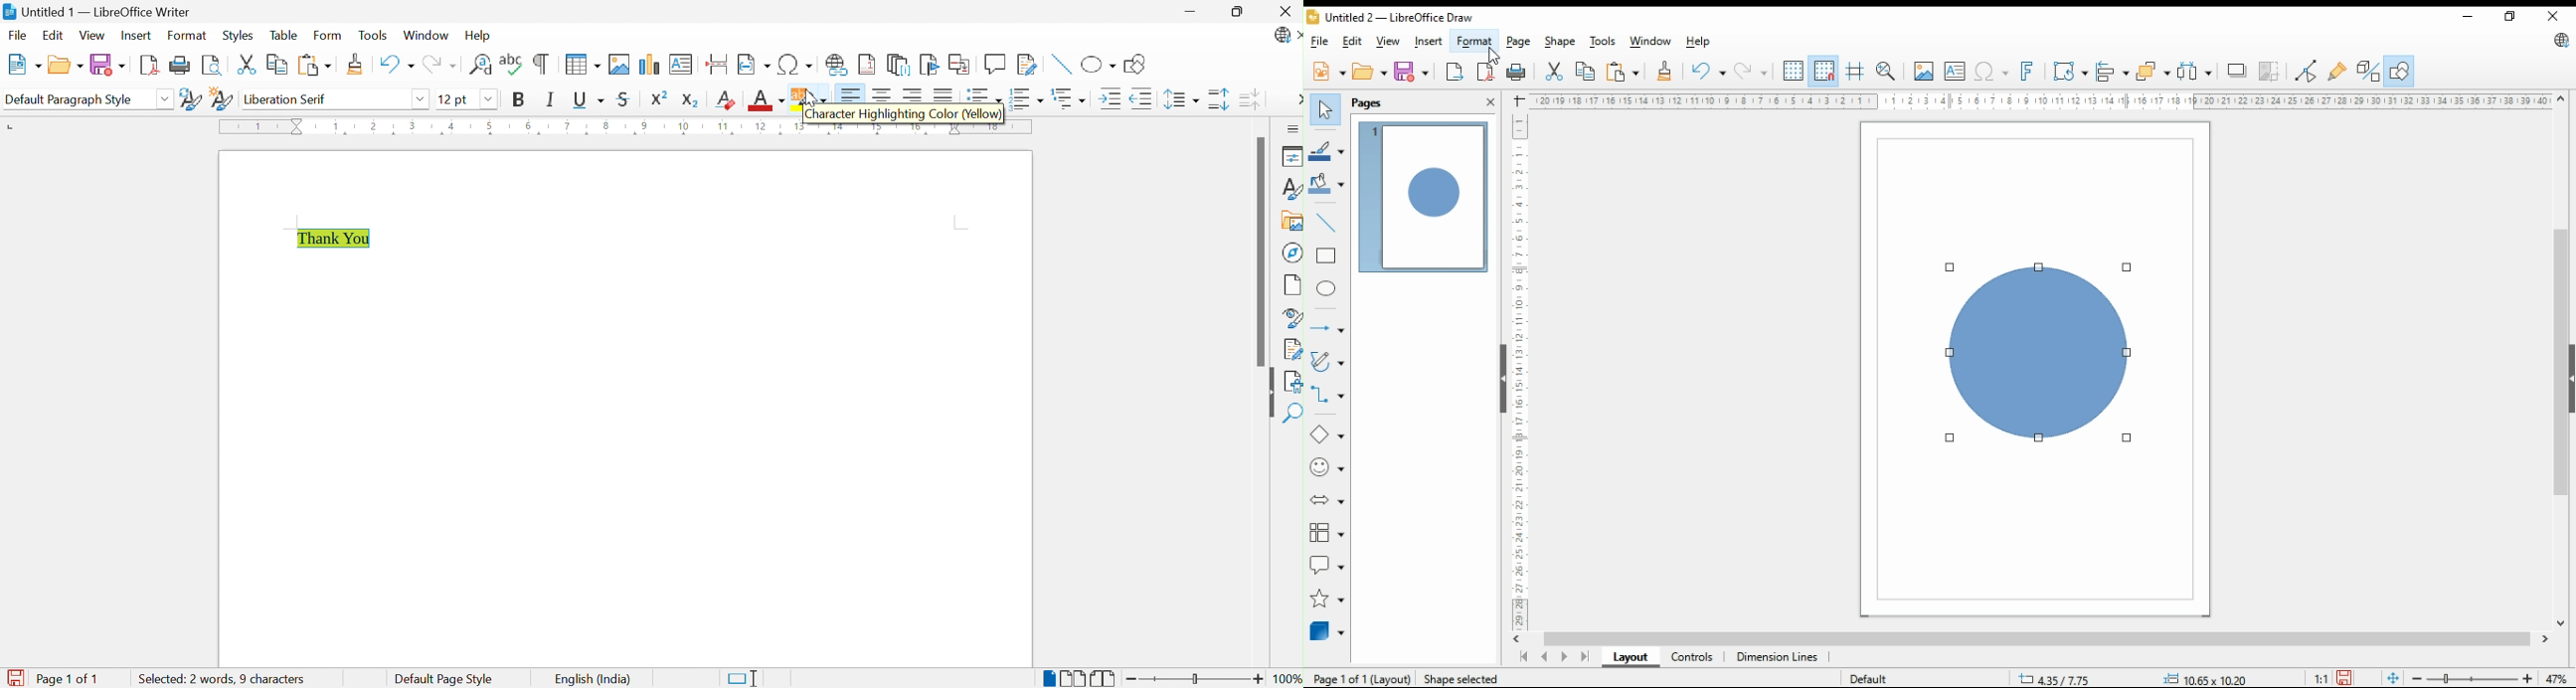  I want to click on Insert Table, so click(582, 64).